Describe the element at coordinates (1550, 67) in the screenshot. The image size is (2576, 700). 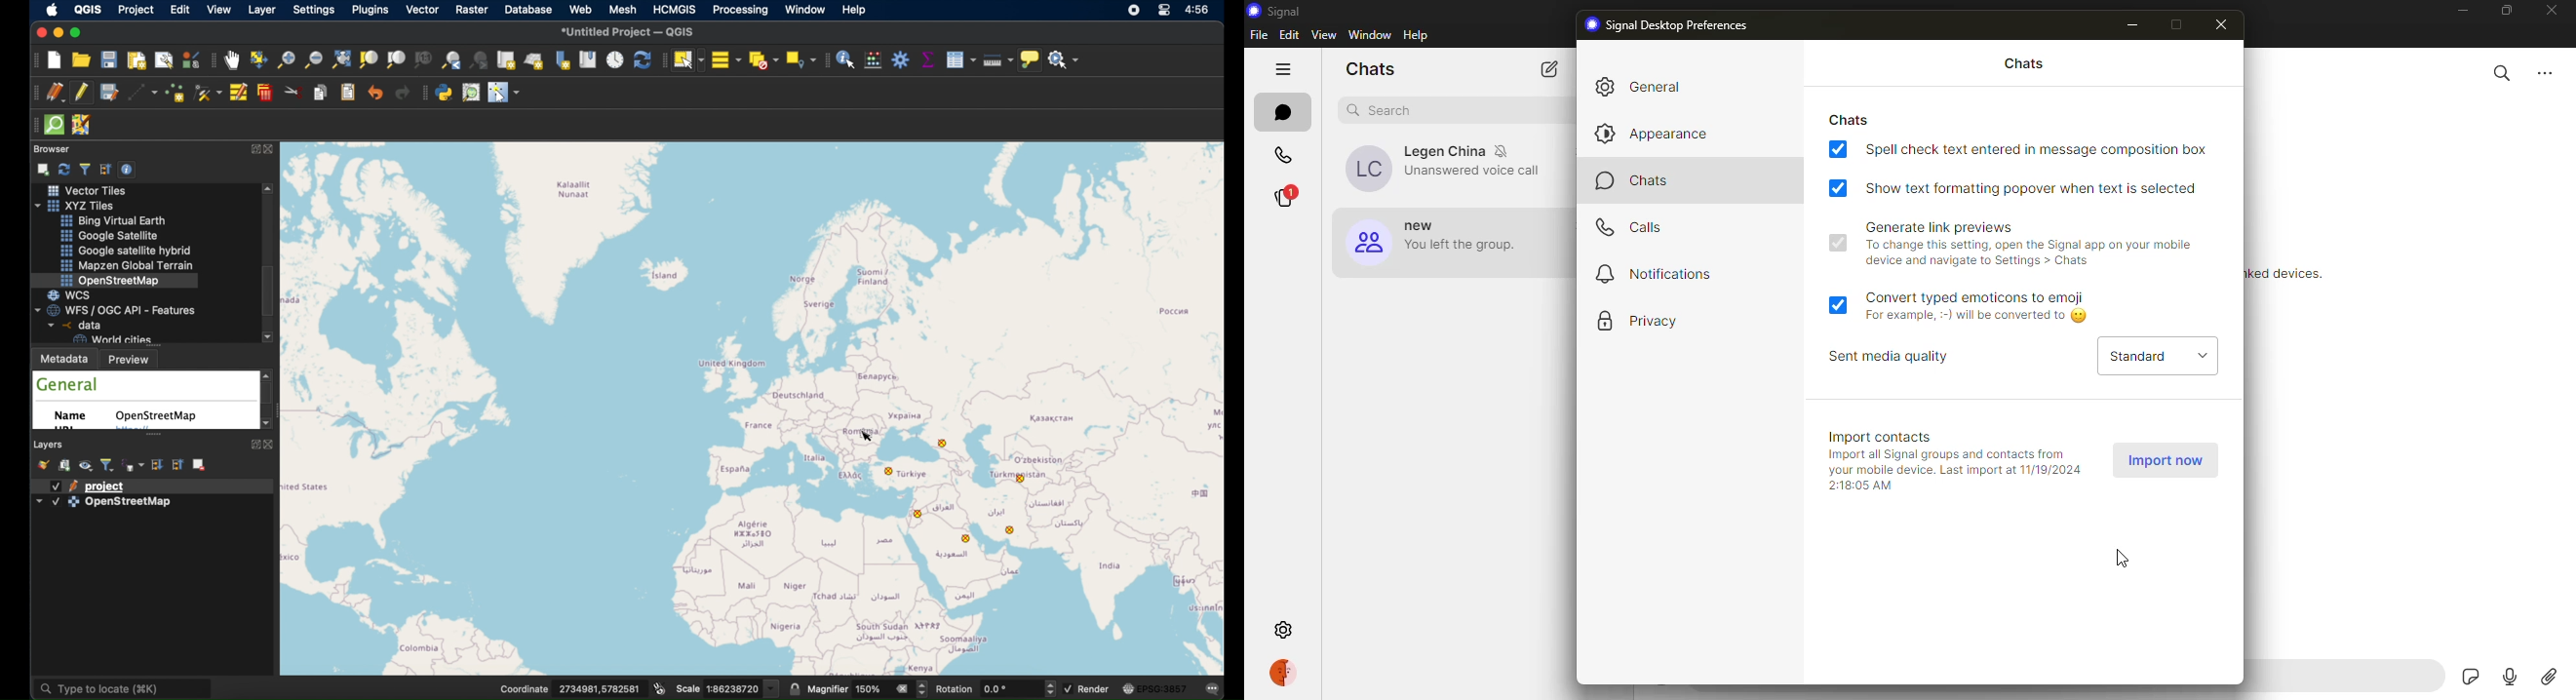
I see `new chat` at that location.